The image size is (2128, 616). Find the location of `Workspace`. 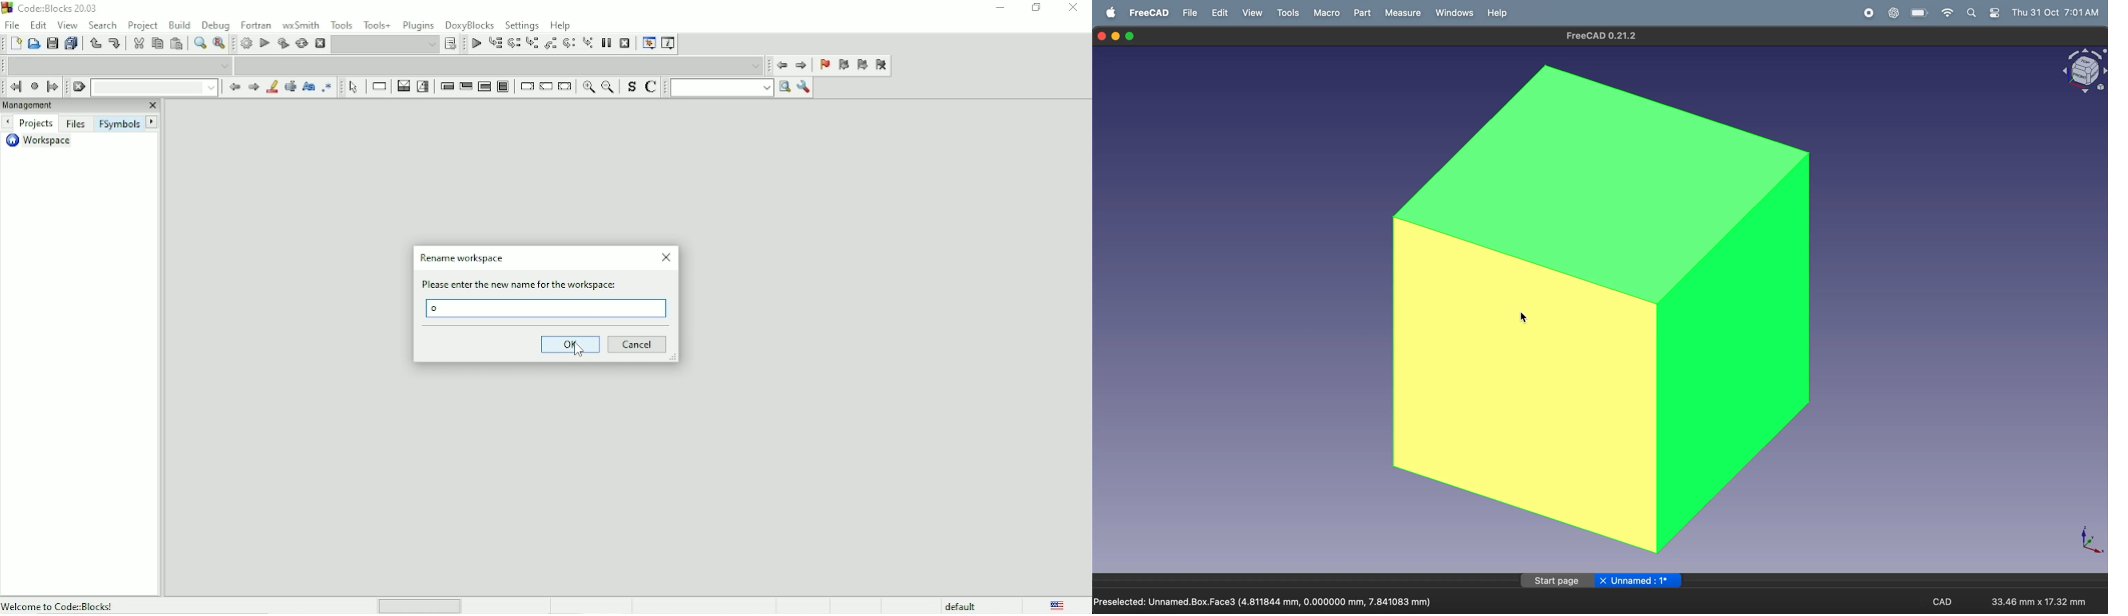

Workspace is located at coordinates (45, 143).